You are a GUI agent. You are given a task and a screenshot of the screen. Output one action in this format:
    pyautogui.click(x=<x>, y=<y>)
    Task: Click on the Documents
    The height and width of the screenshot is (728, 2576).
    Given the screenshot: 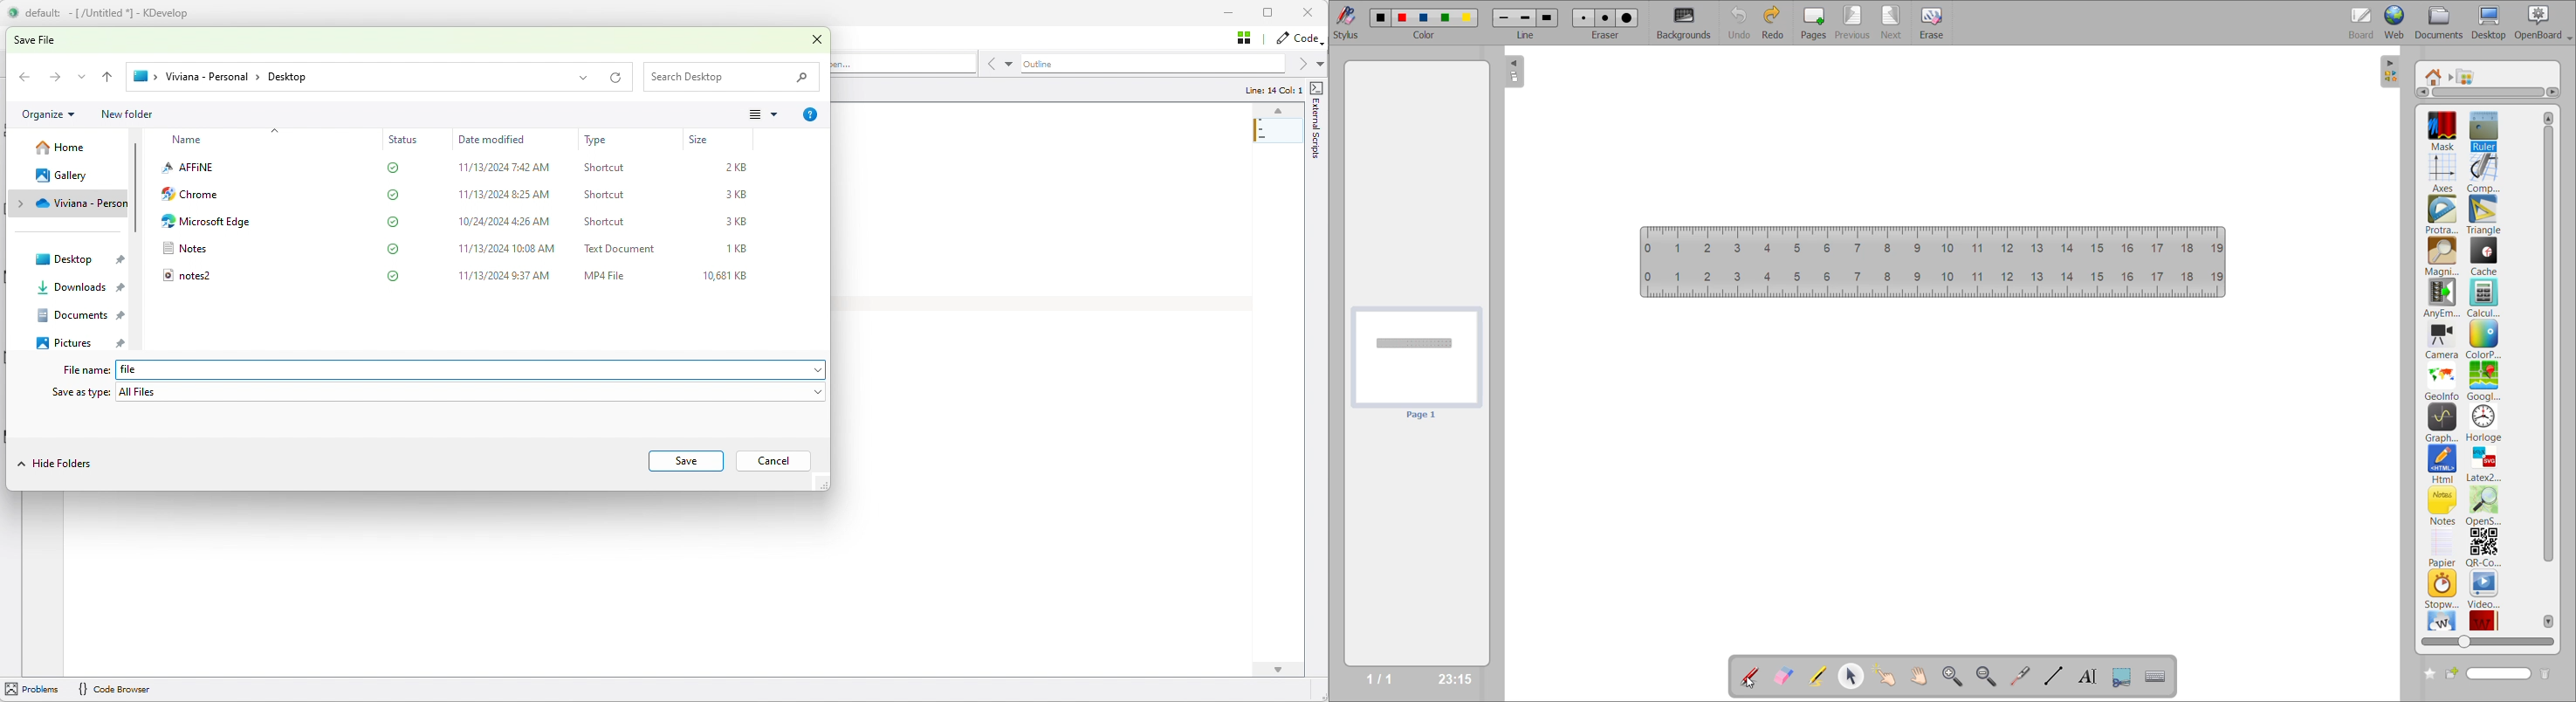 What is the action you would take?
    pyautogui.click(x=79, y=315)
    